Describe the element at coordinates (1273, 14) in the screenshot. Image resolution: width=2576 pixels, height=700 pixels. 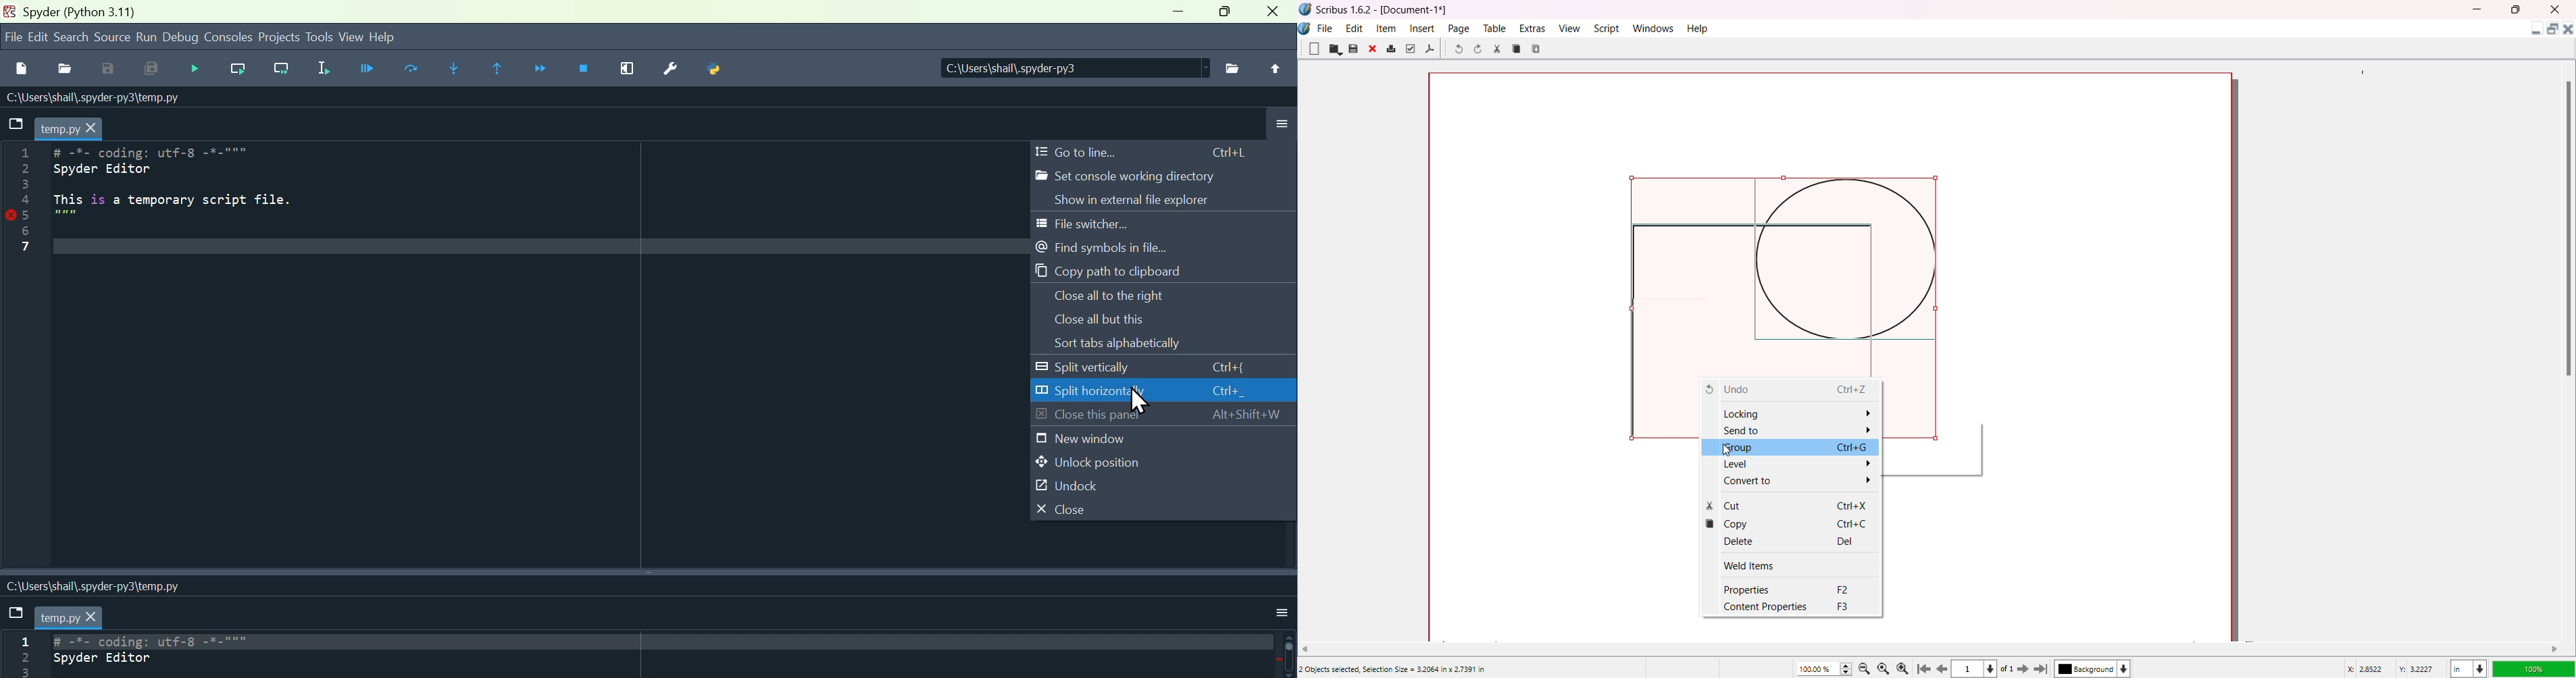
I see `close` at that location.